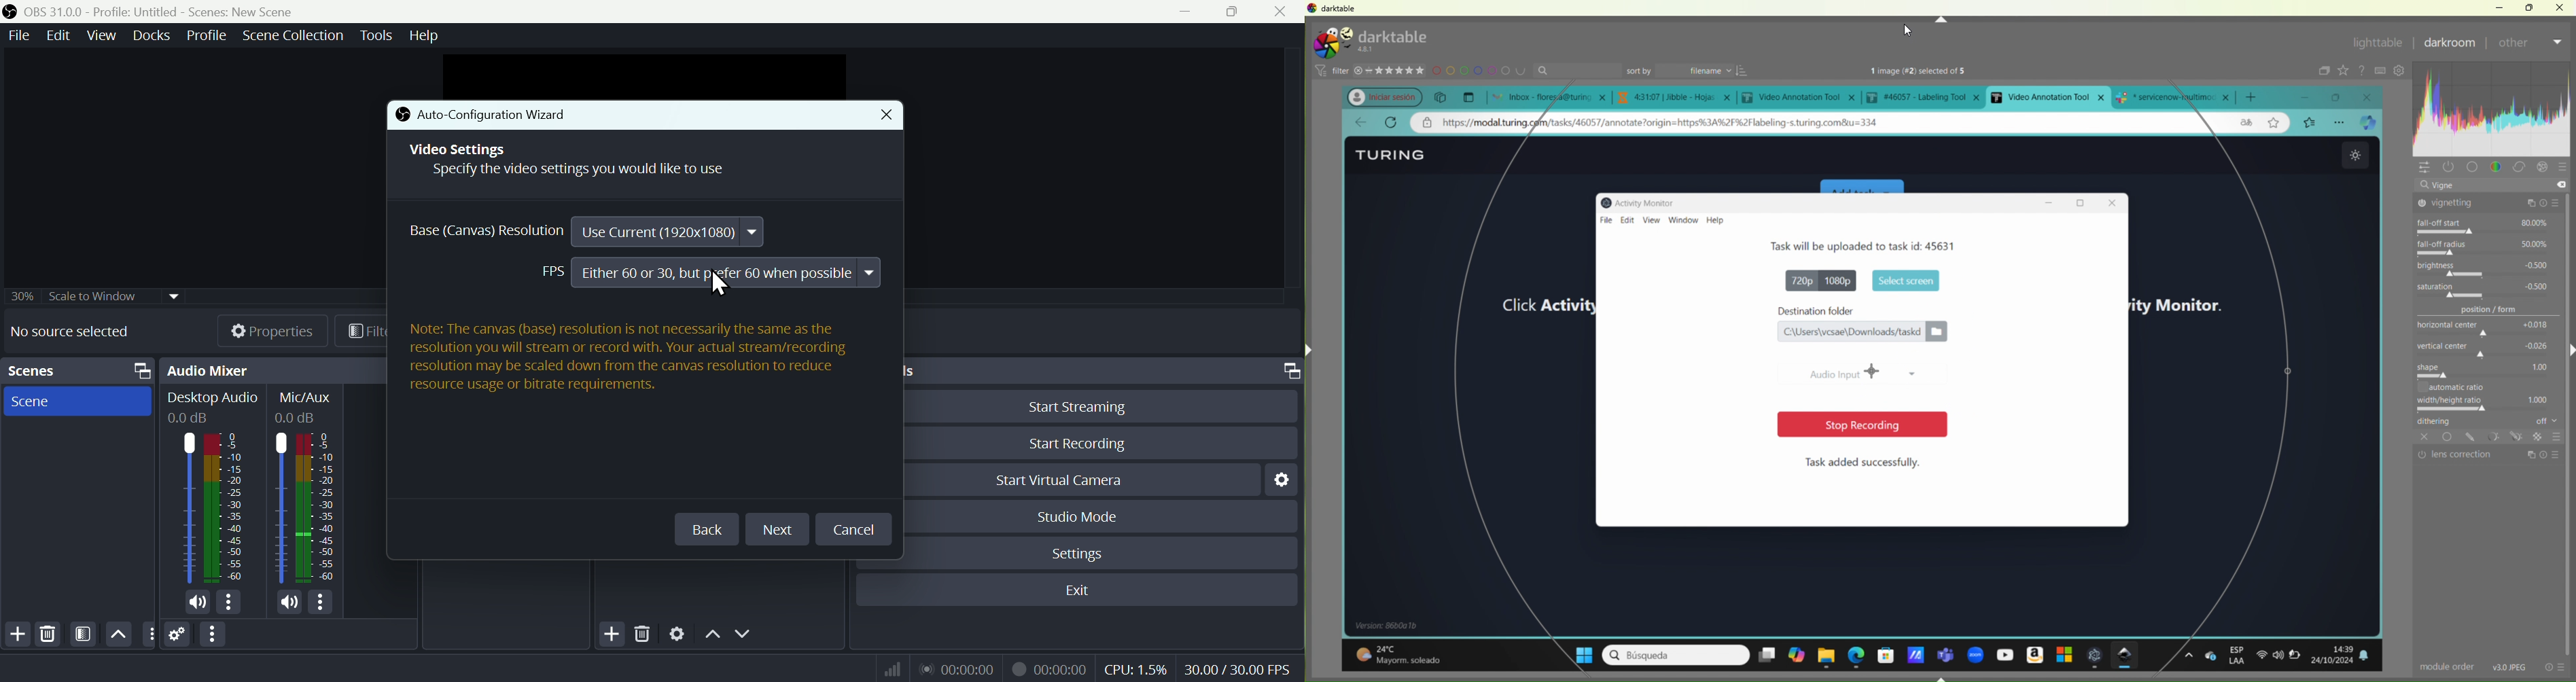 This screenshot has height=700, width=2576. What do you see at coordinates (20, 295) in the screenshot?
I see `30%` at bounding box center [20, 295].